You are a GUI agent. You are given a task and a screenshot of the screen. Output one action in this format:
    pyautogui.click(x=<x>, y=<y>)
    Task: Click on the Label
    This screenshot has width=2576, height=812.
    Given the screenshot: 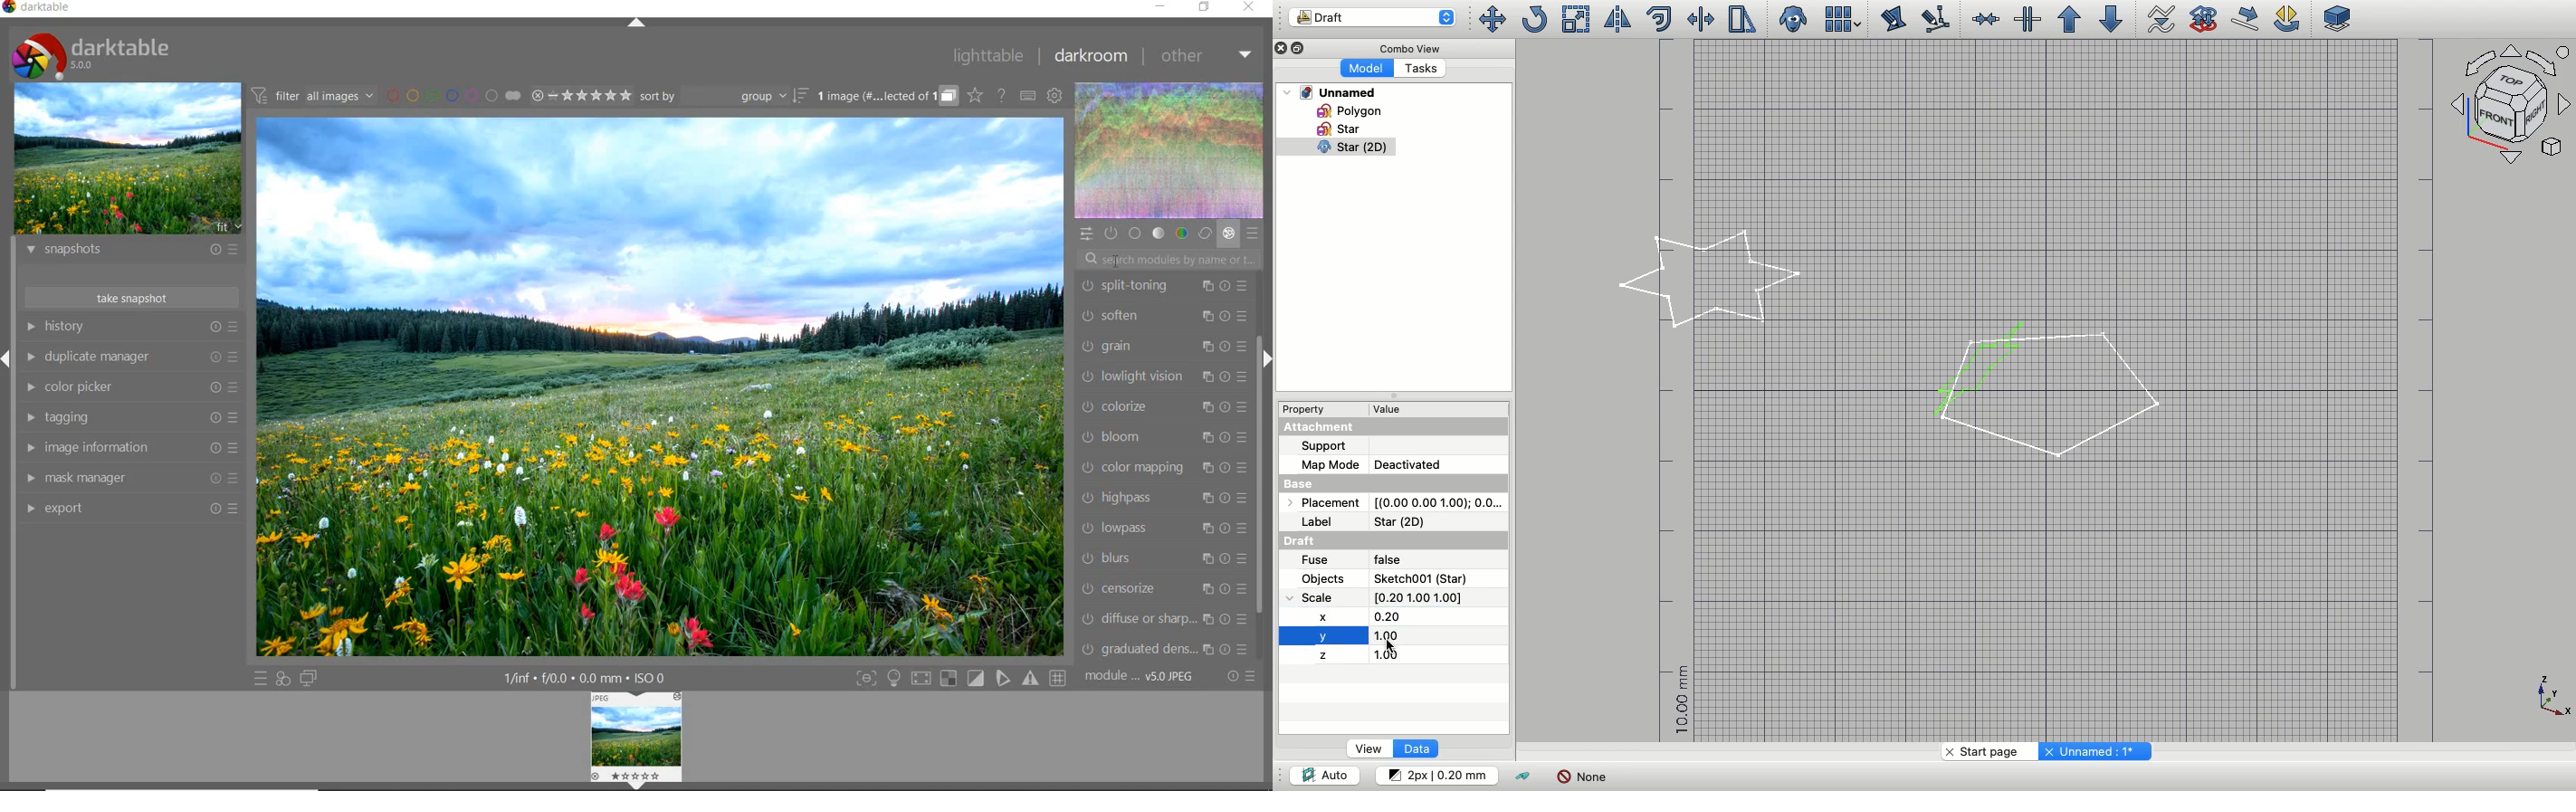 What is the action you would take?
    pyautogui.click(x=1323, y=522)
    